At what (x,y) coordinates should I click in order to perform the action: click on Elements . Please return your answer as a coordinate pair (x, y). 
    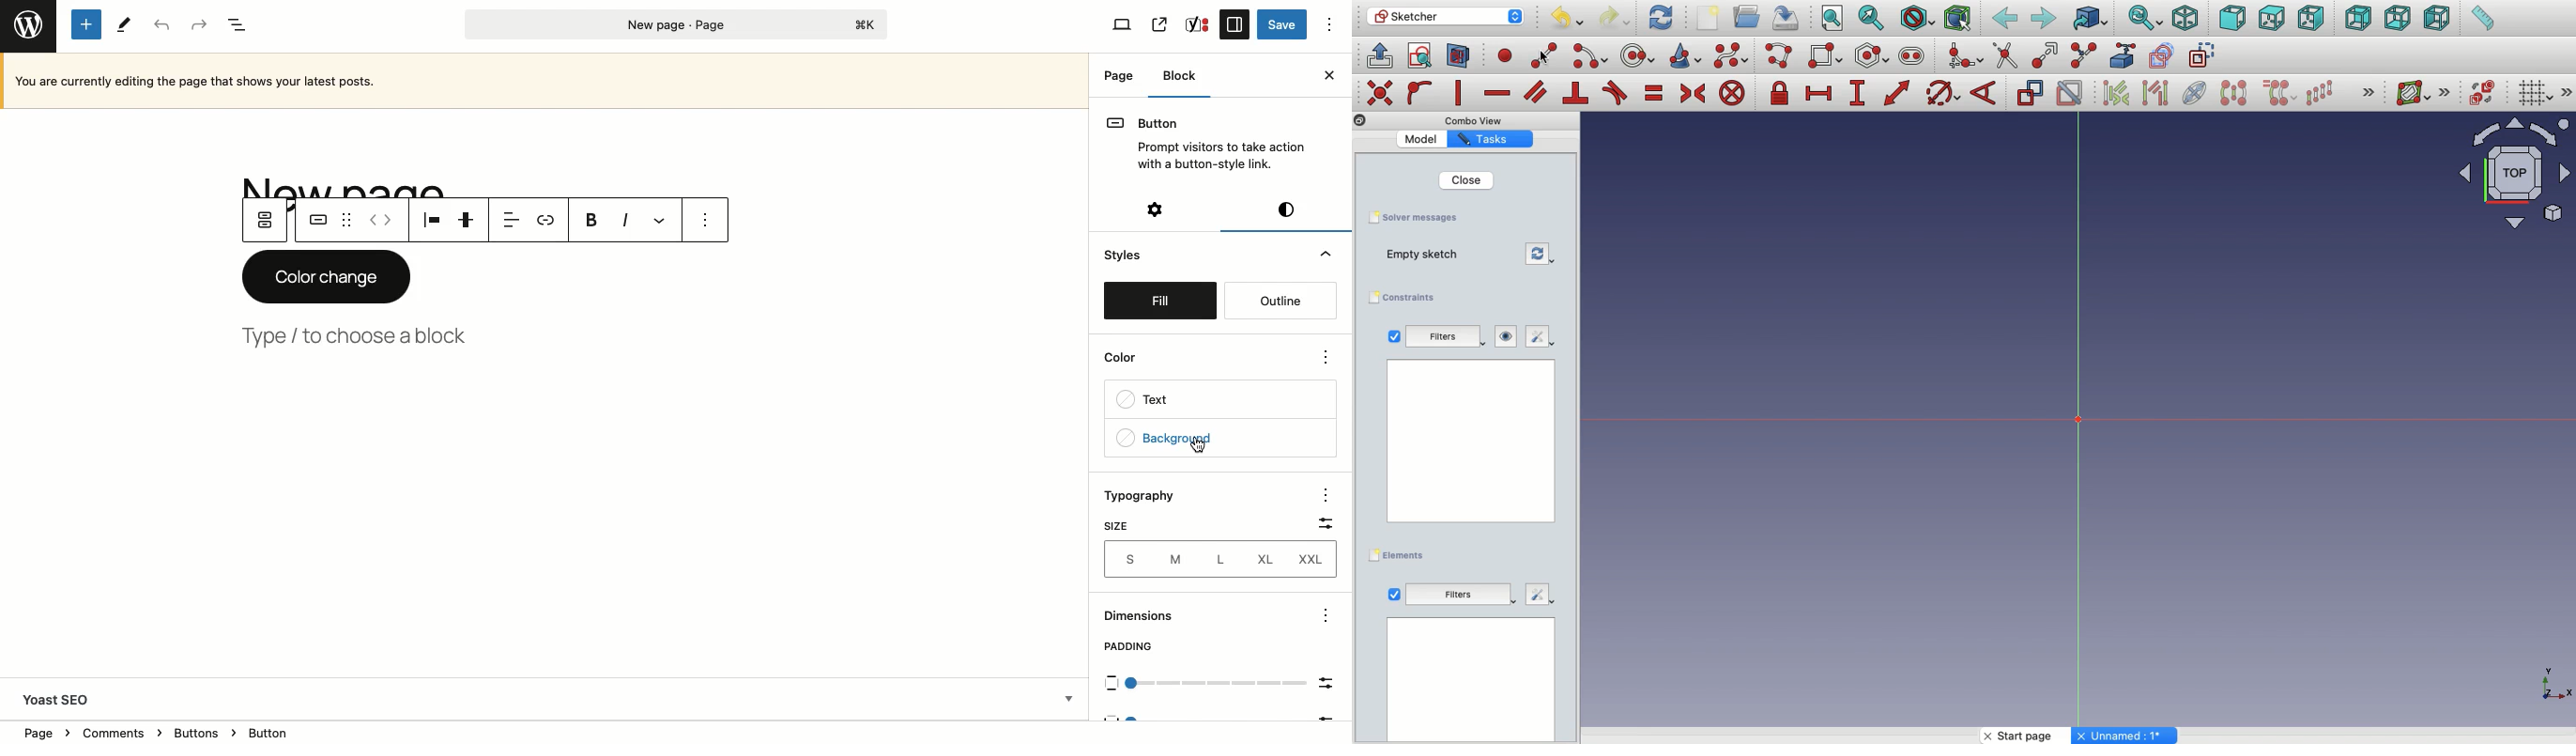
    Looking at the image, I should click on (1400, 554).